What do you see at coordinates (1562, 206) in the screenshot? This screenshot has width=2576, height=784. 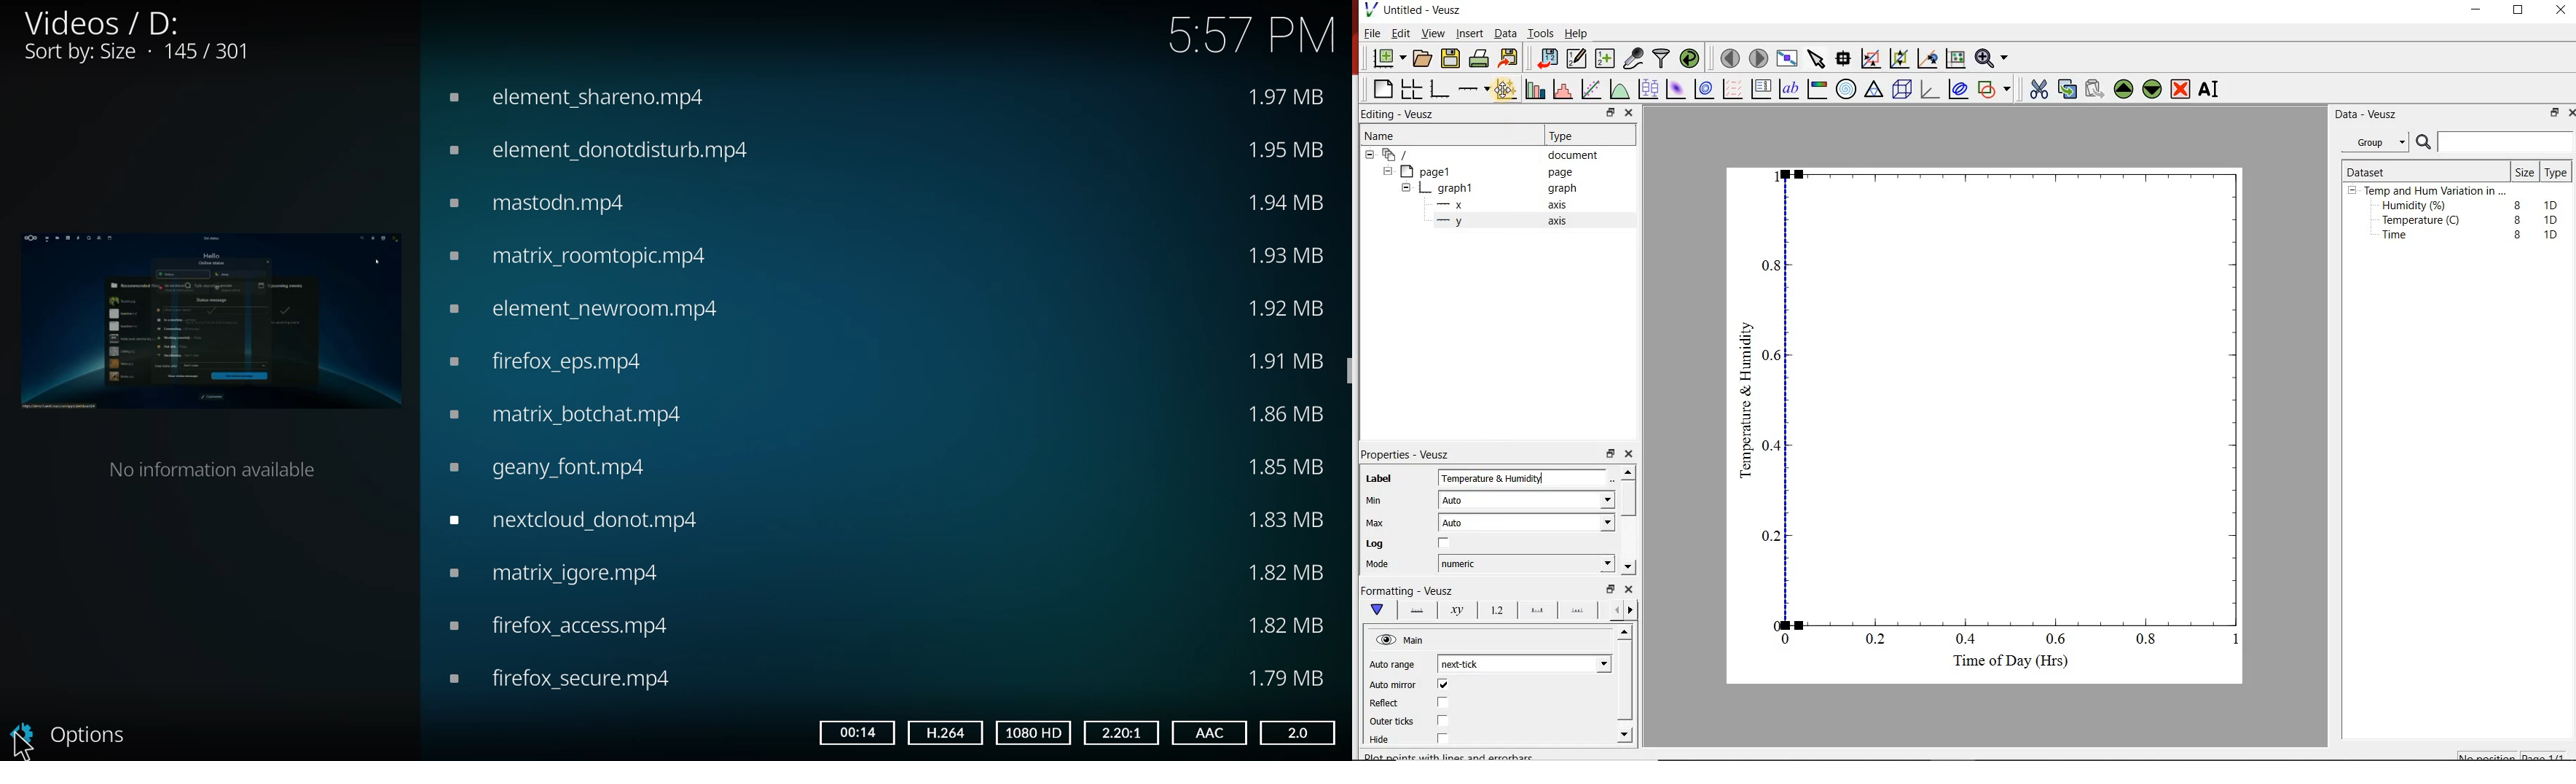 I see `axis` at bounding box center [1562, 206].